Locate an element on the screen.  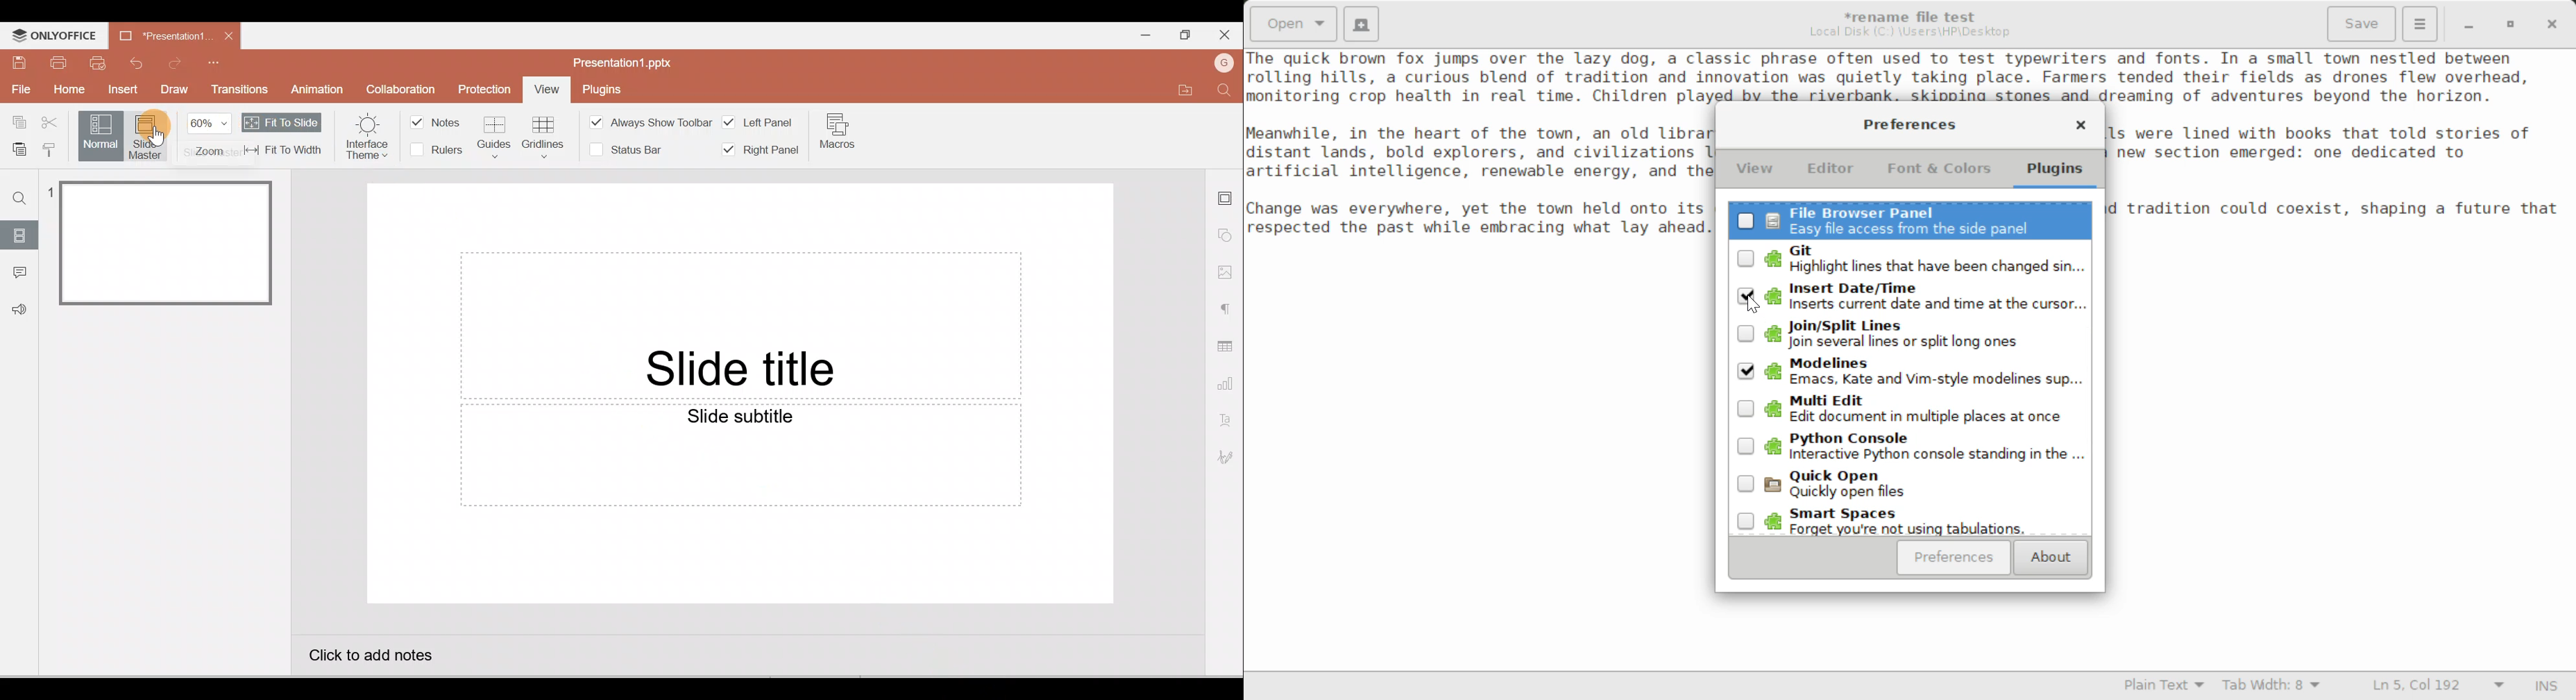
Normal is located at coordinates (99, 137).